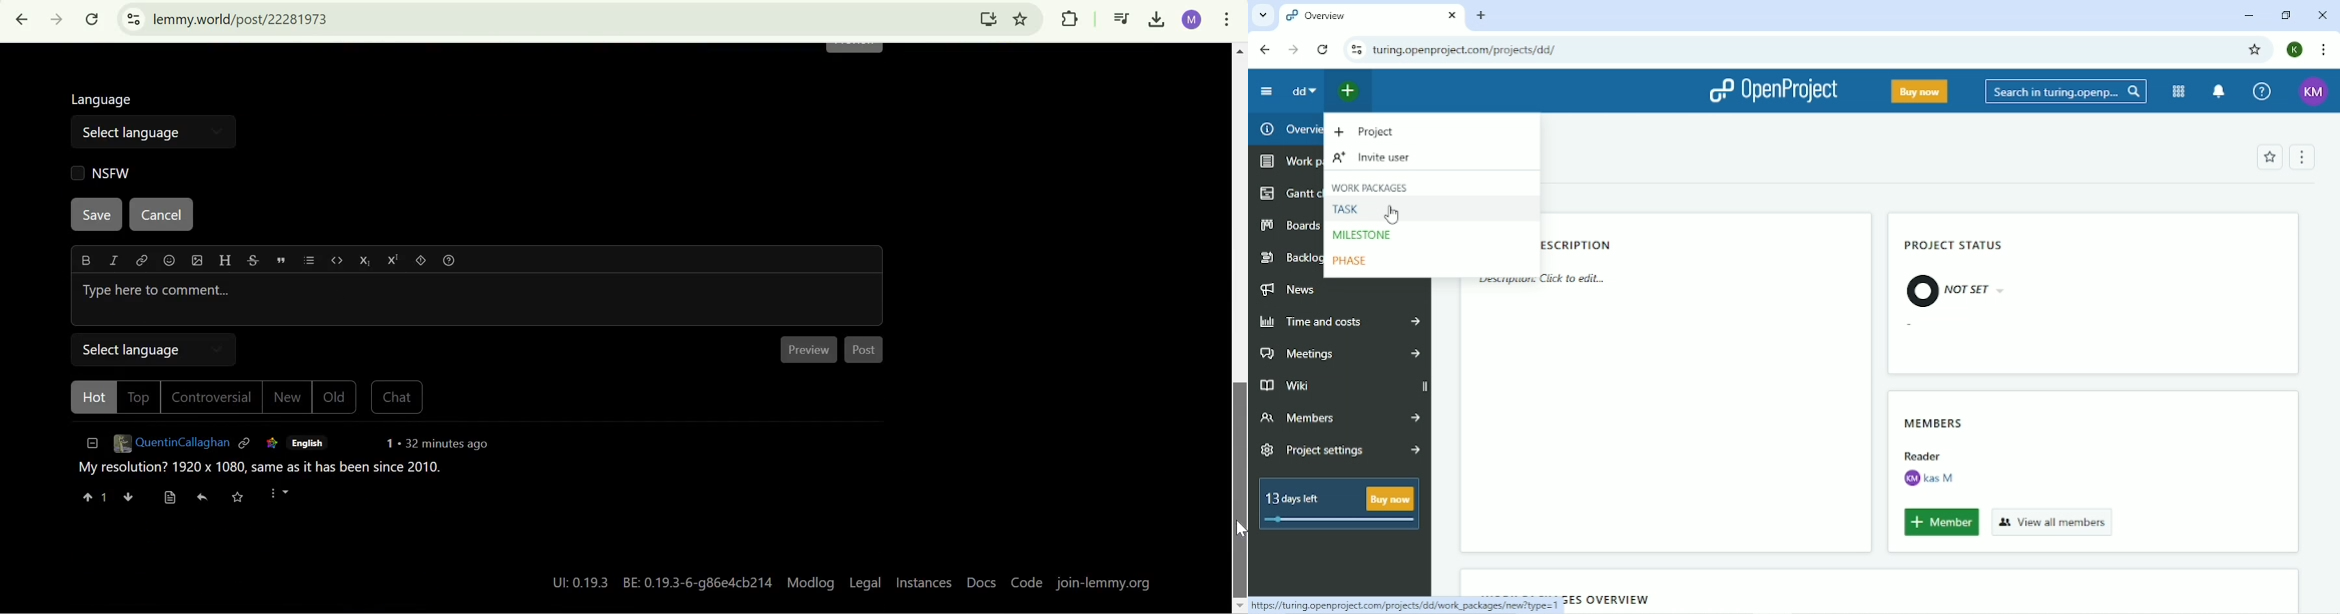  I want to click on , so click(395, 262).